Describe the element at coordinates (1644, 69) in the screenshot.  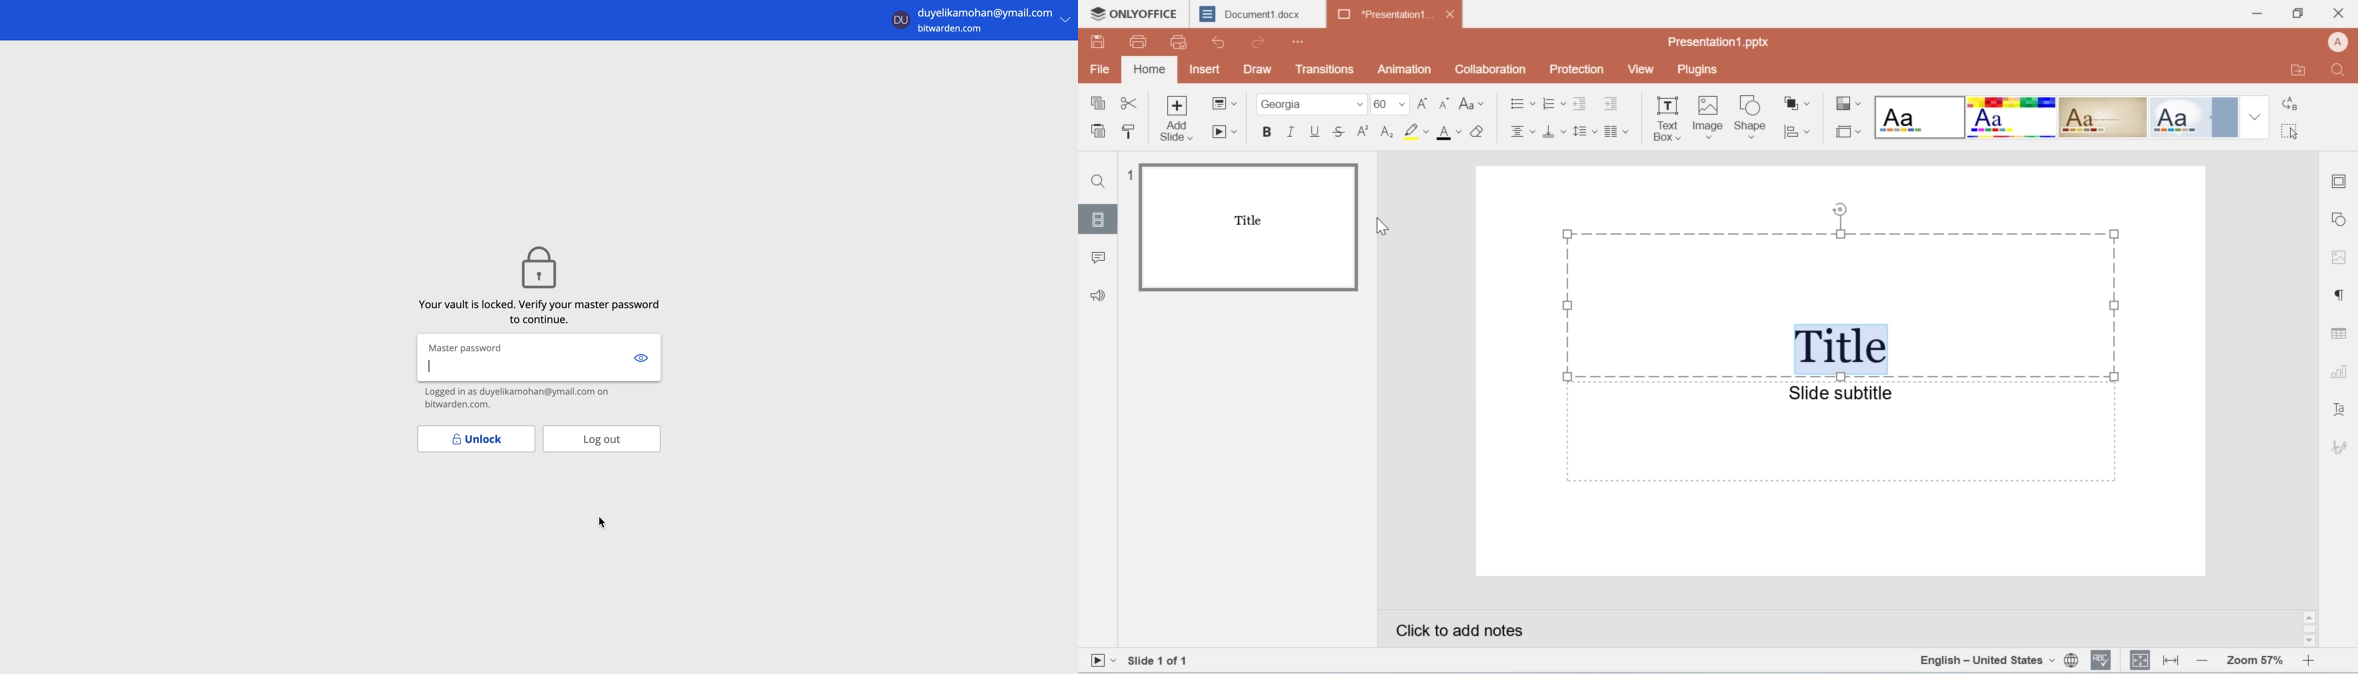
I see `view` at that location.